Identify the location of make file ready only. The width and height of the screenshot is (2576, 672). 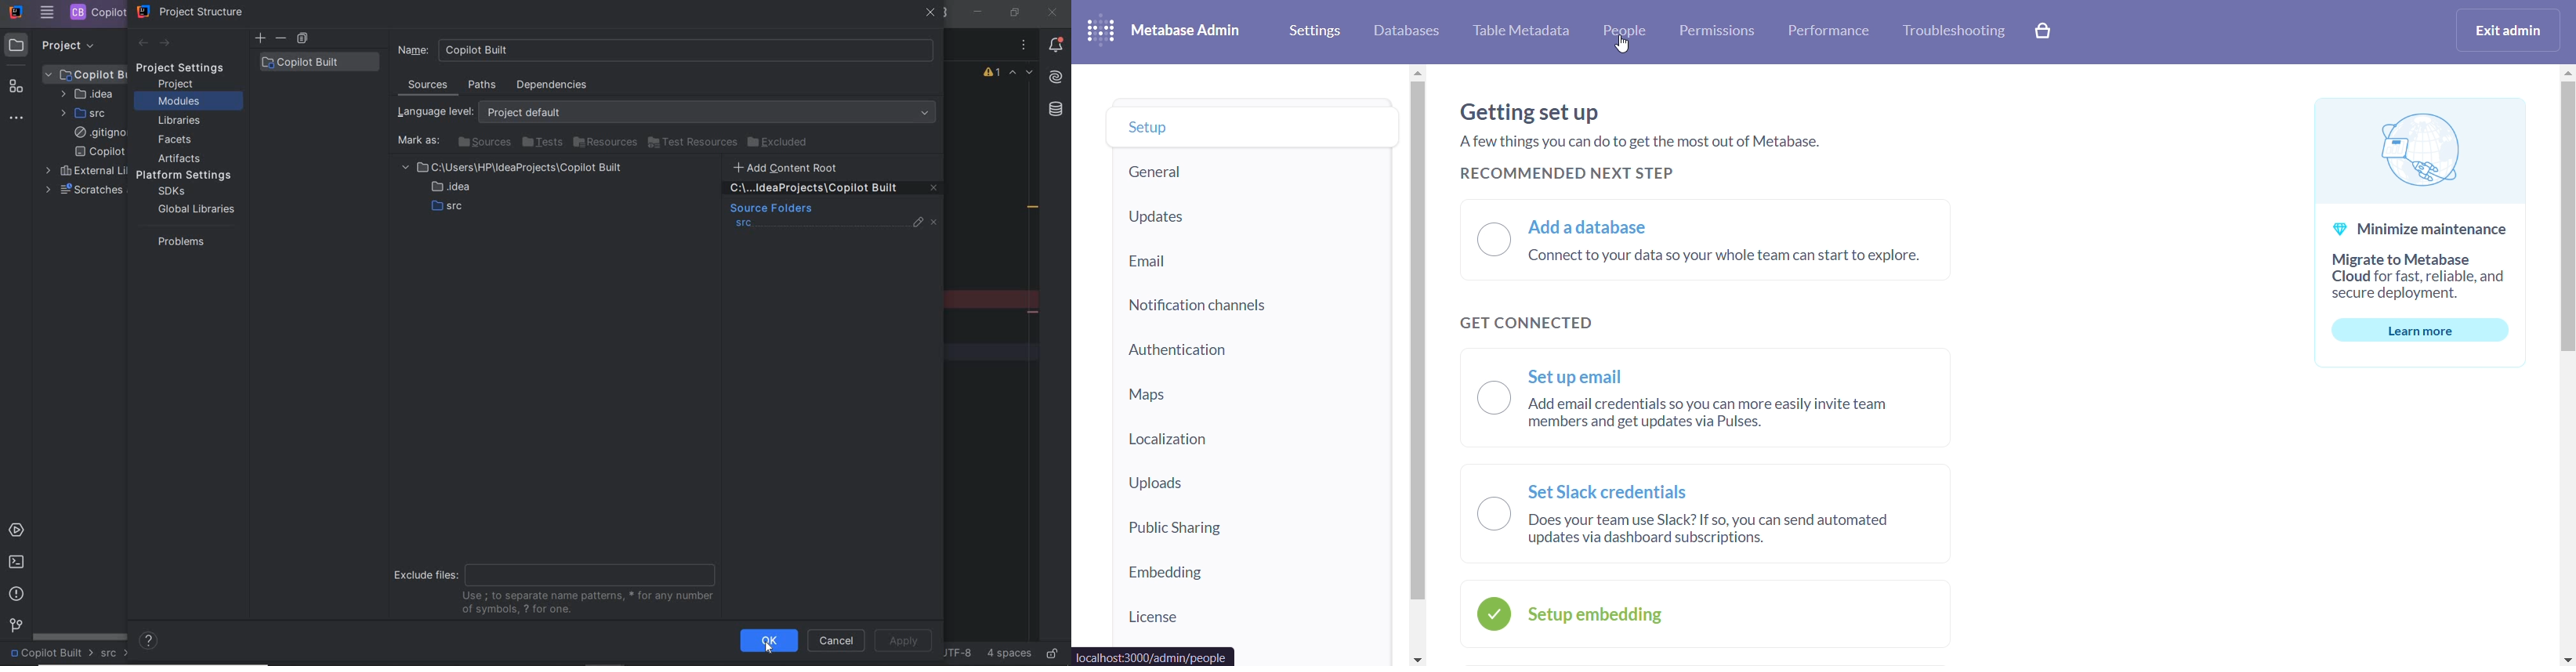
(1052, 653).